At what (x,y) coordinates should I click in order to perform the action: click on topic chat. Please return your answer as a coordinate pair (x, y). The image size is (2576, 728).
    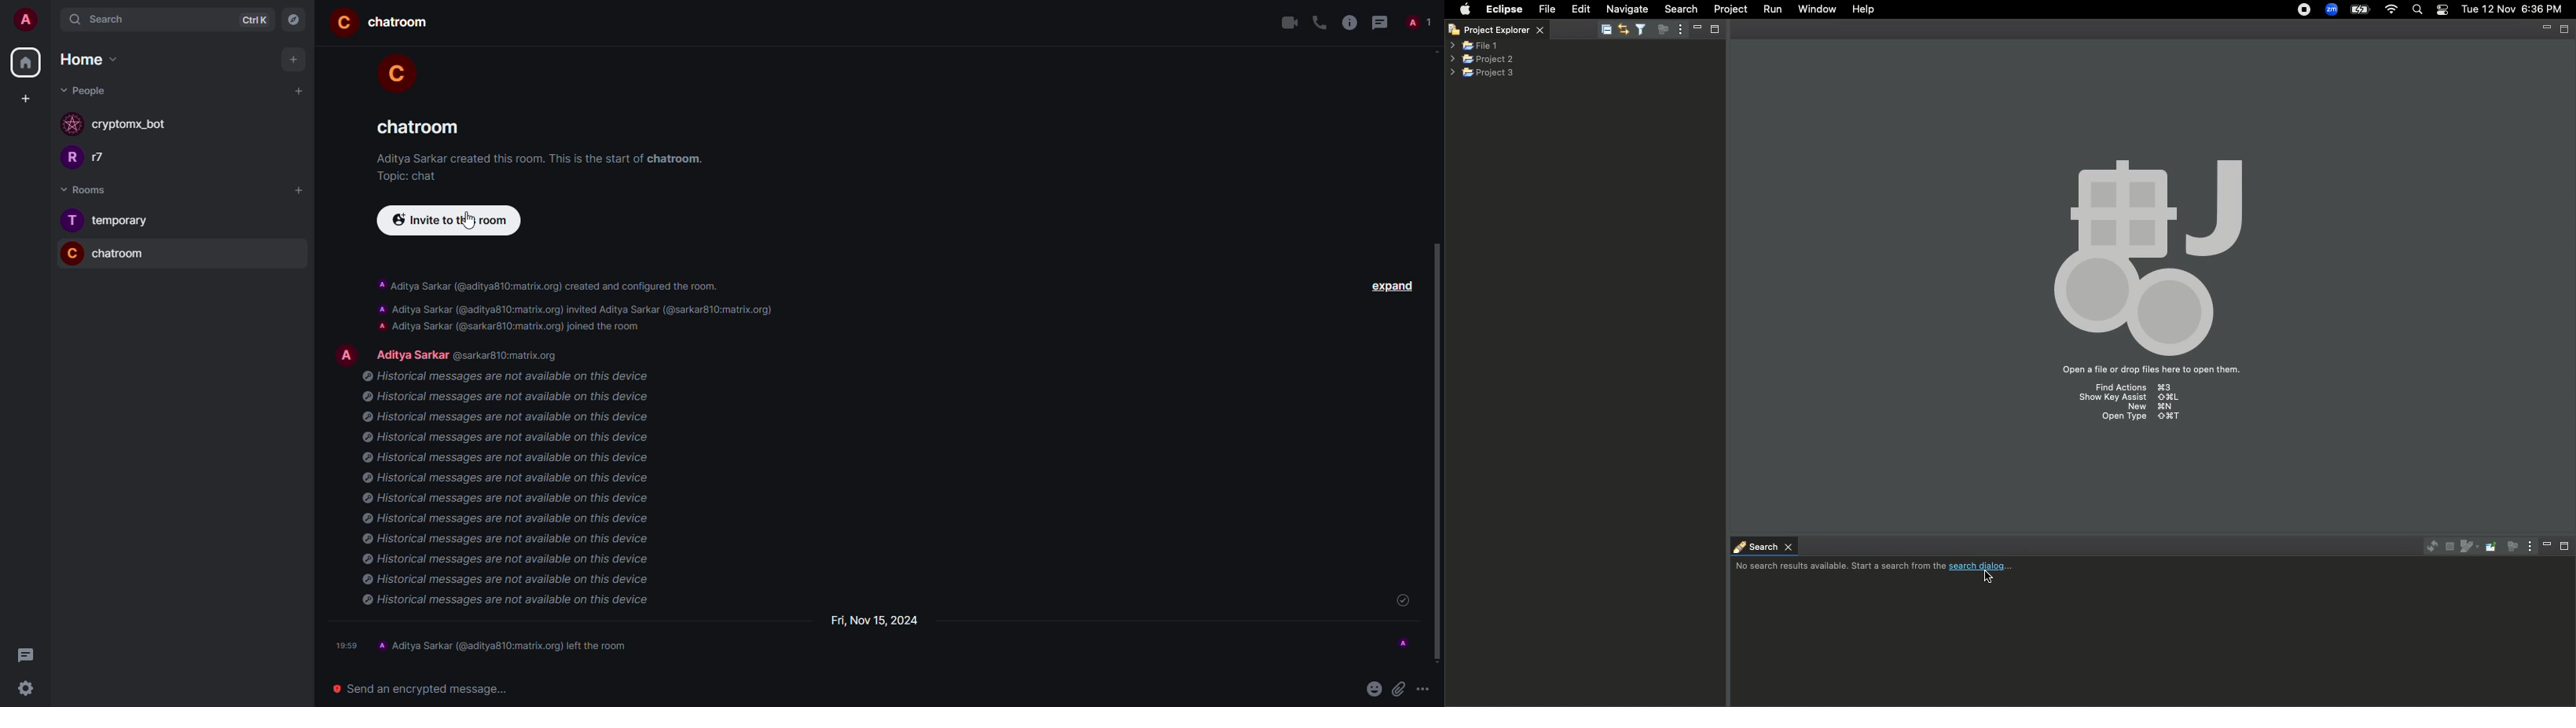
    Looking at the image, I should click on (407, 176).